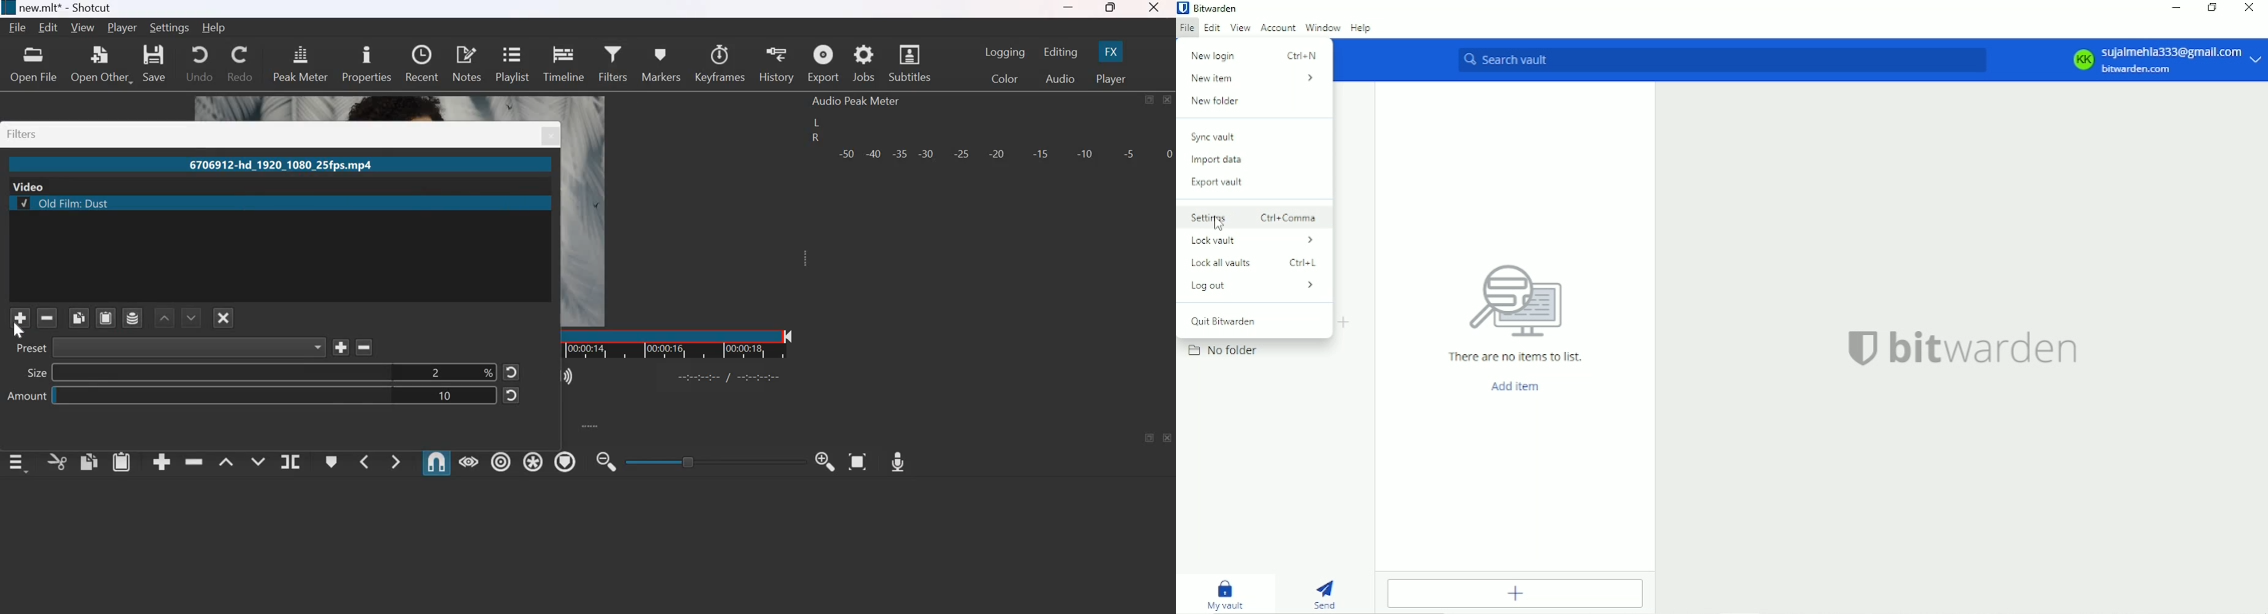  What do you see at coordinates (290, 461) in the screenshot?
I see `Split at playhead` at bounding box center [290, 461].